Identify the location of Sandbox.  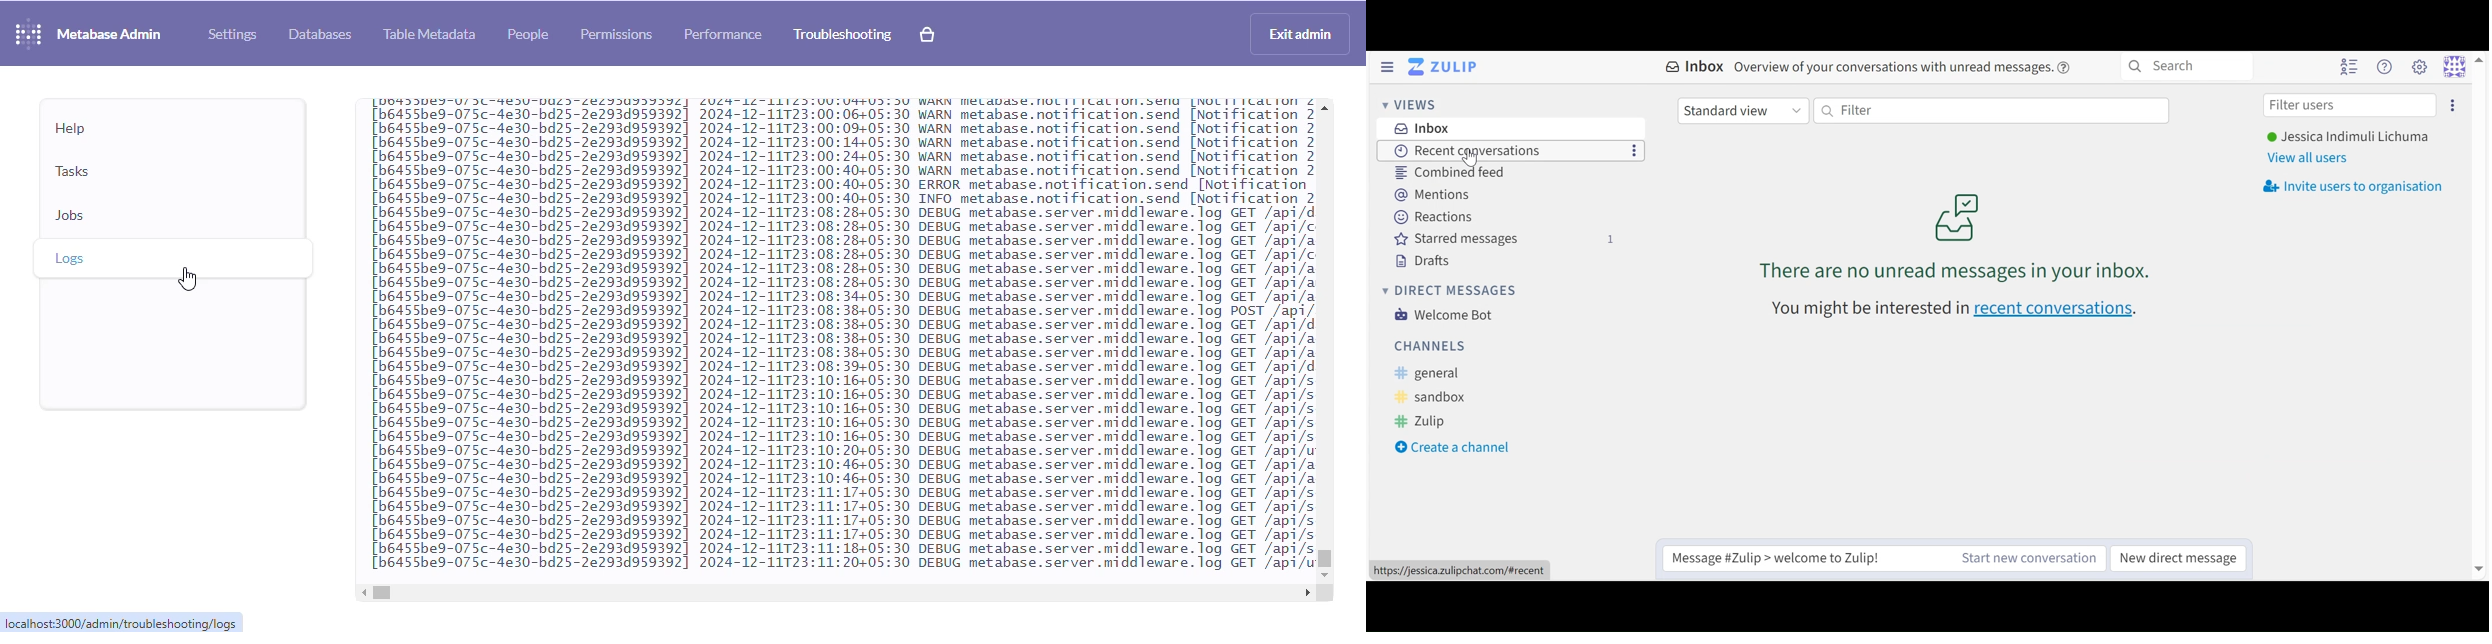
(1434, 397).